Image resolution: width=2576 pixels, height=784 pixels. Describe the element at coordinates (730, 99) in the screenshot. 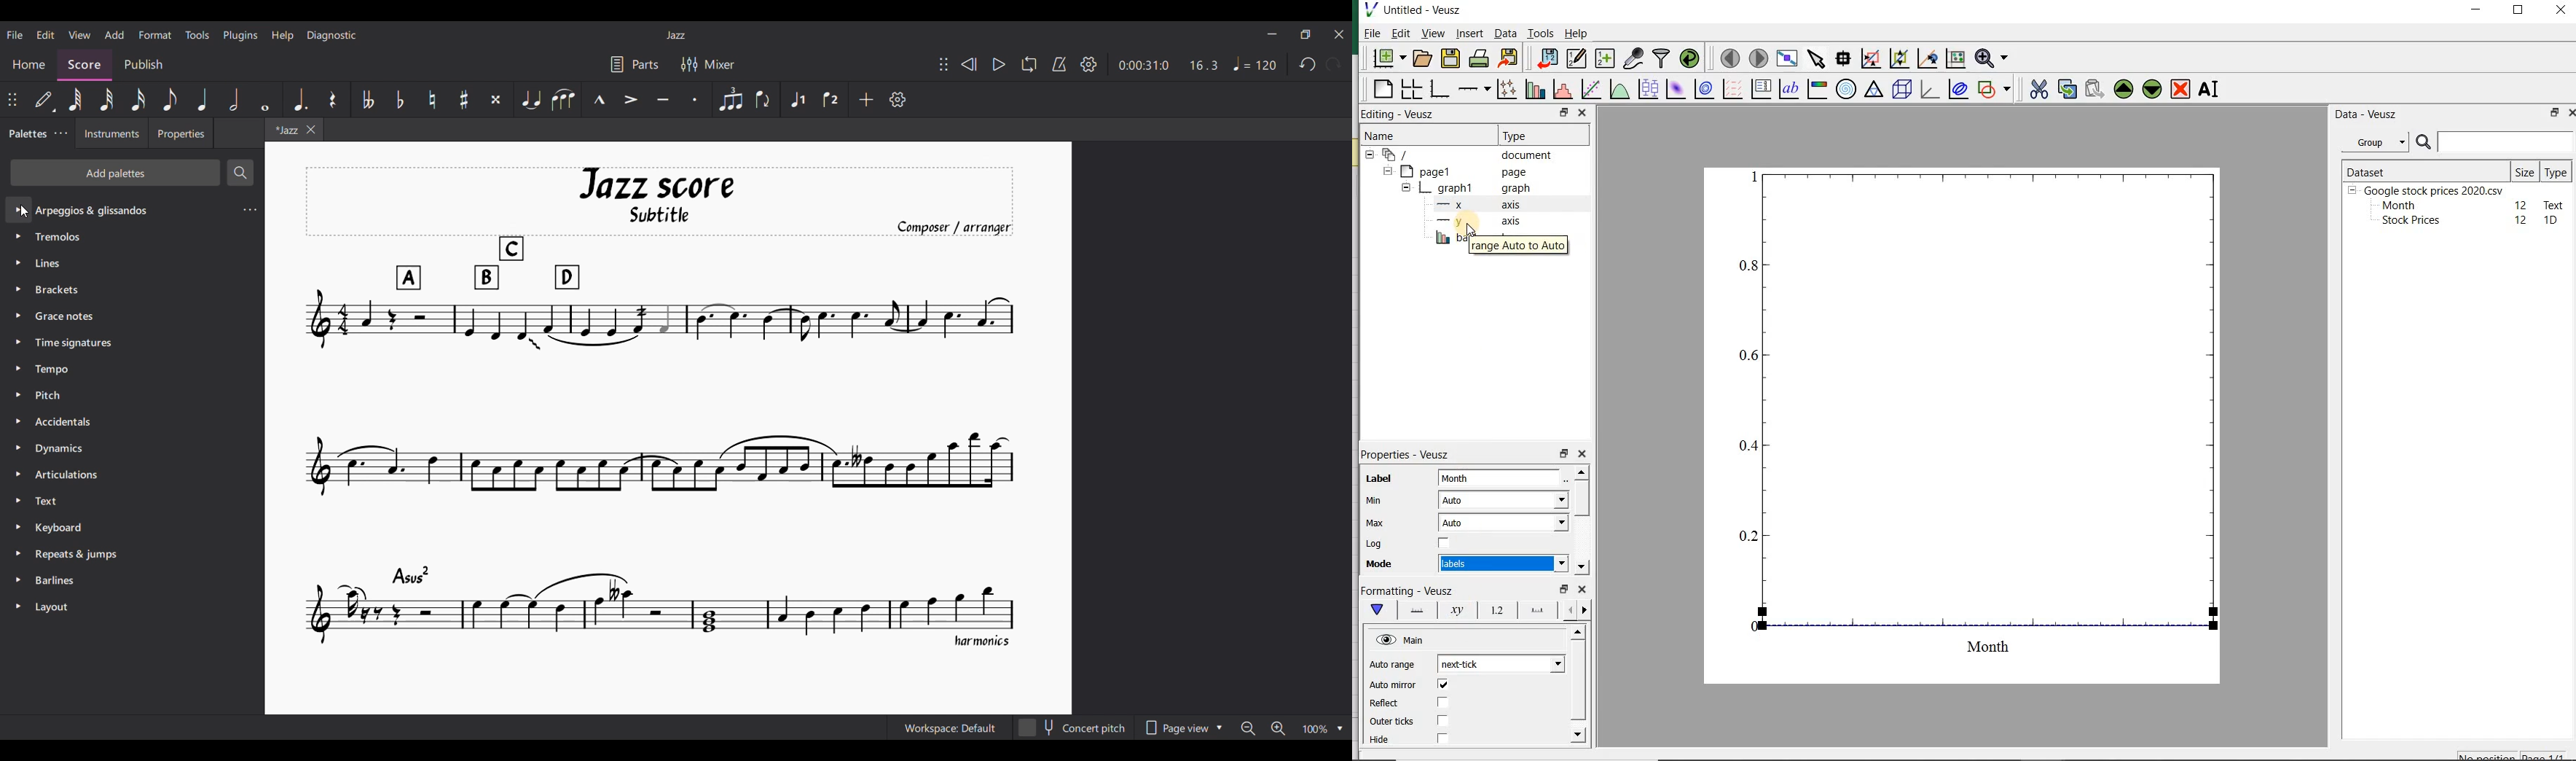

I see `Tuplet` at that location.